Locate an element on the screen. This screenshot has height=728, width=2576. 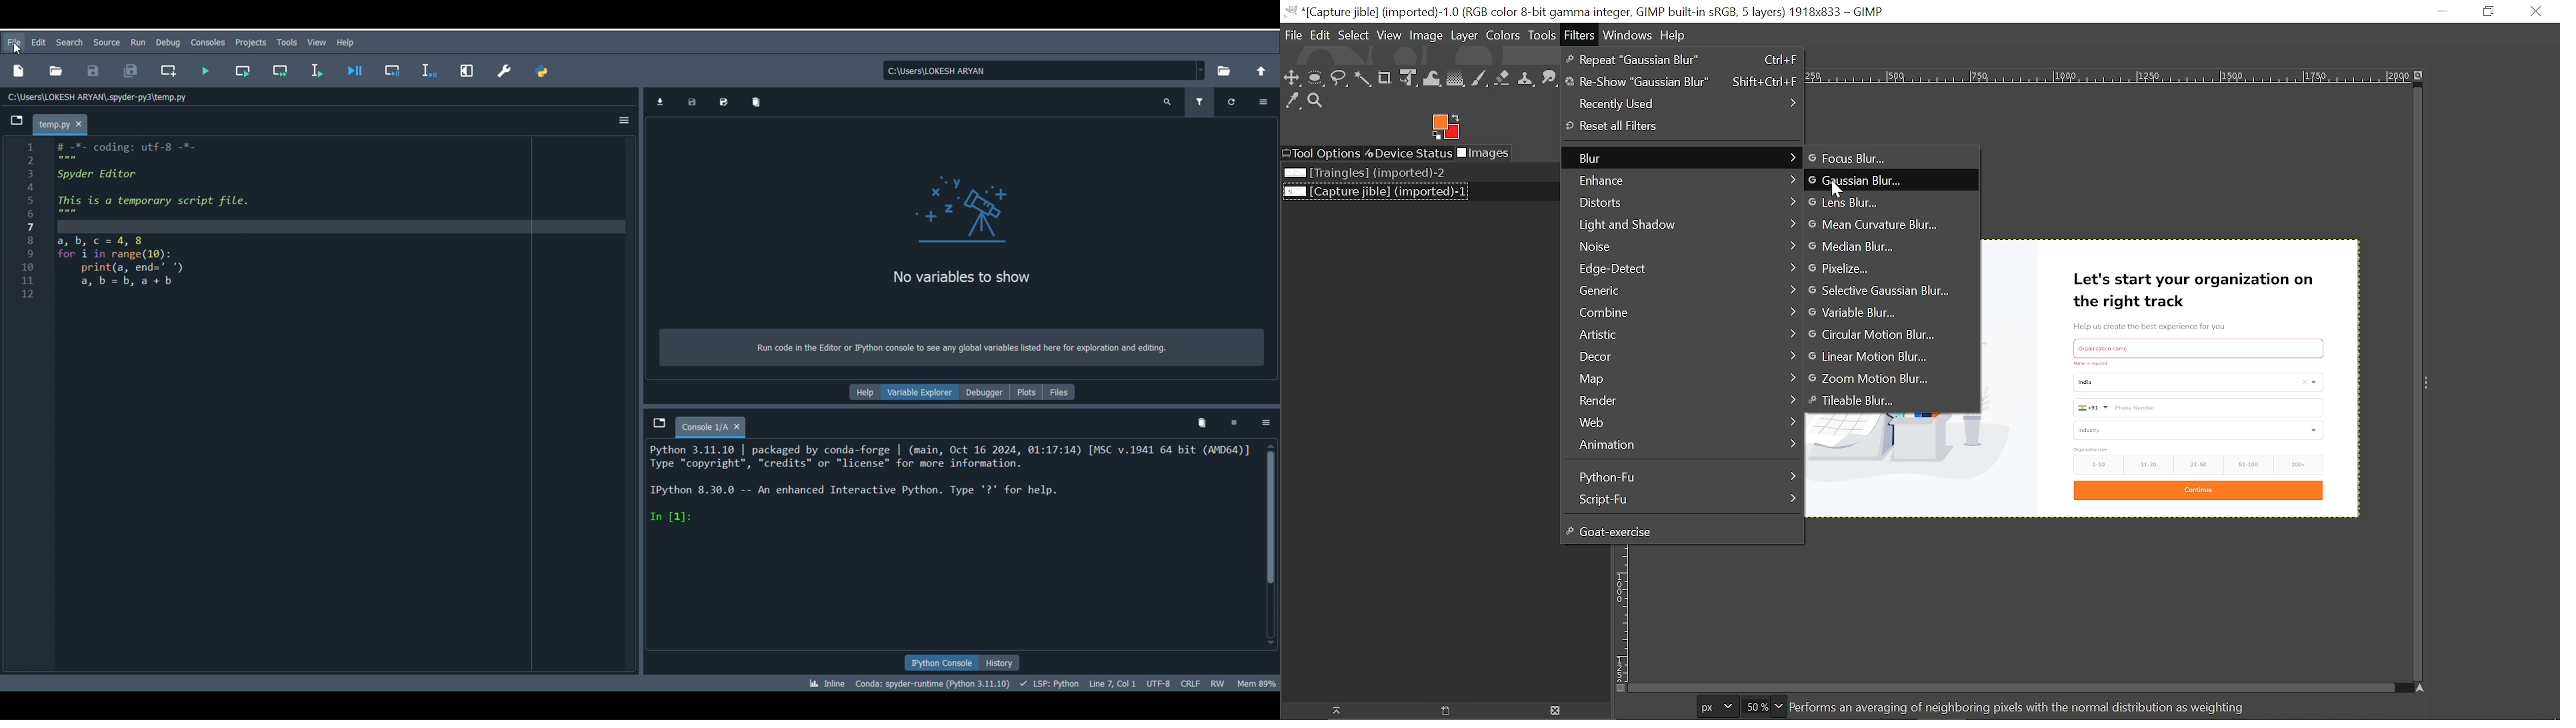
Distorts is located at coordinates (1681, 203).